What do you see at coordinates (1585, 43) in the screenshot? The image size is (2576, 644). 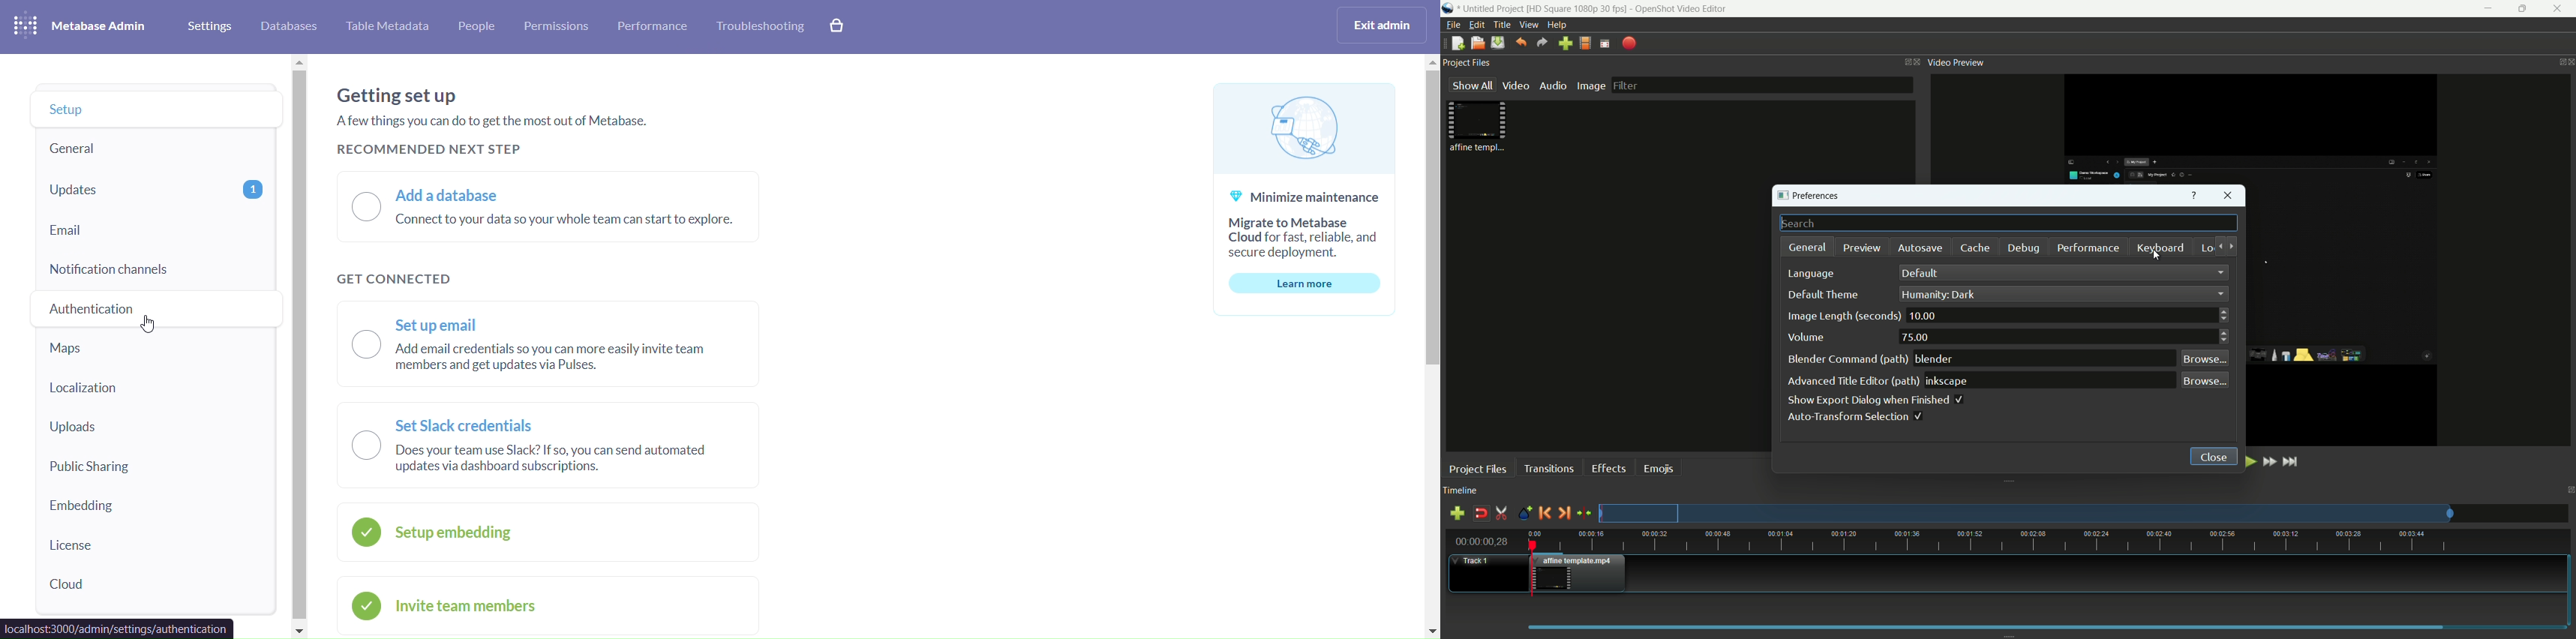 I see `profile` at bounding box center [1585, 43].